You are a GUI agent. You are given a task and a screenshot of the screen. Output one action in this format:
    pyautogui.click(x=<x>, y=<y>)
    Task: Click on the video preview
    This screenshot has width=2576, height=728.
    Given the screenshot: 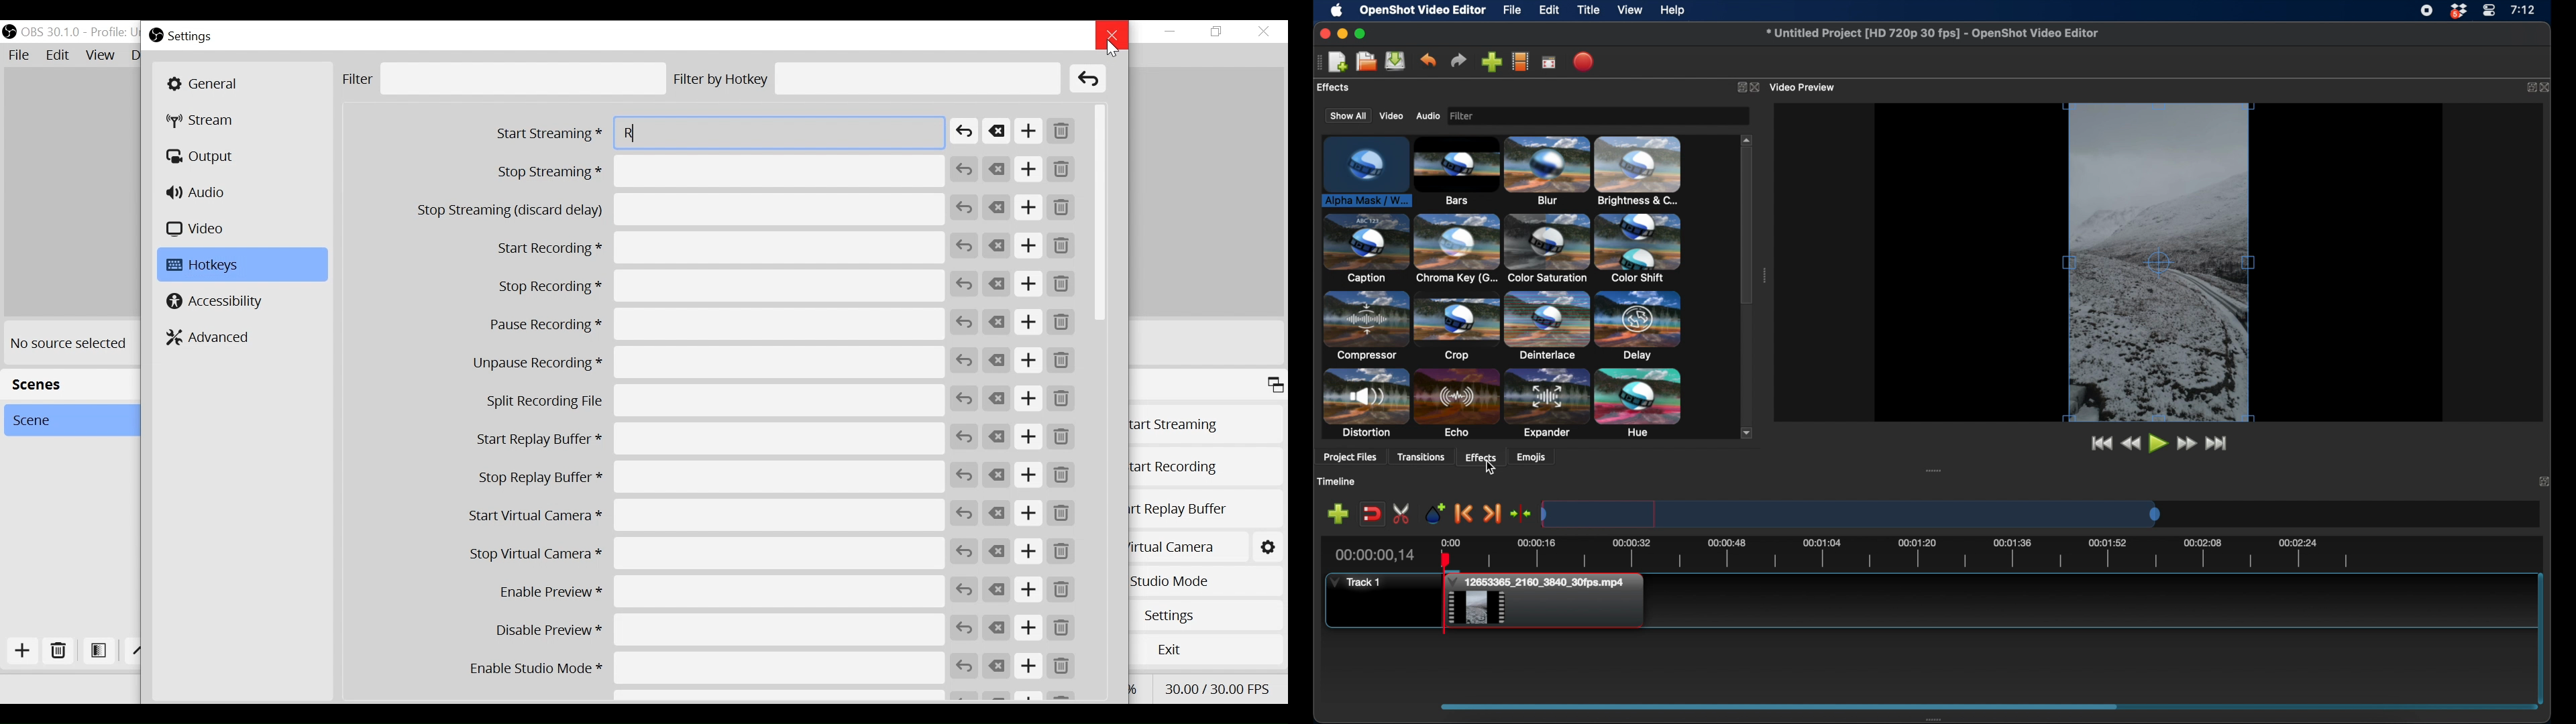 What is the action you would take?
    pyautogui.click(x=2159, y=263)
    